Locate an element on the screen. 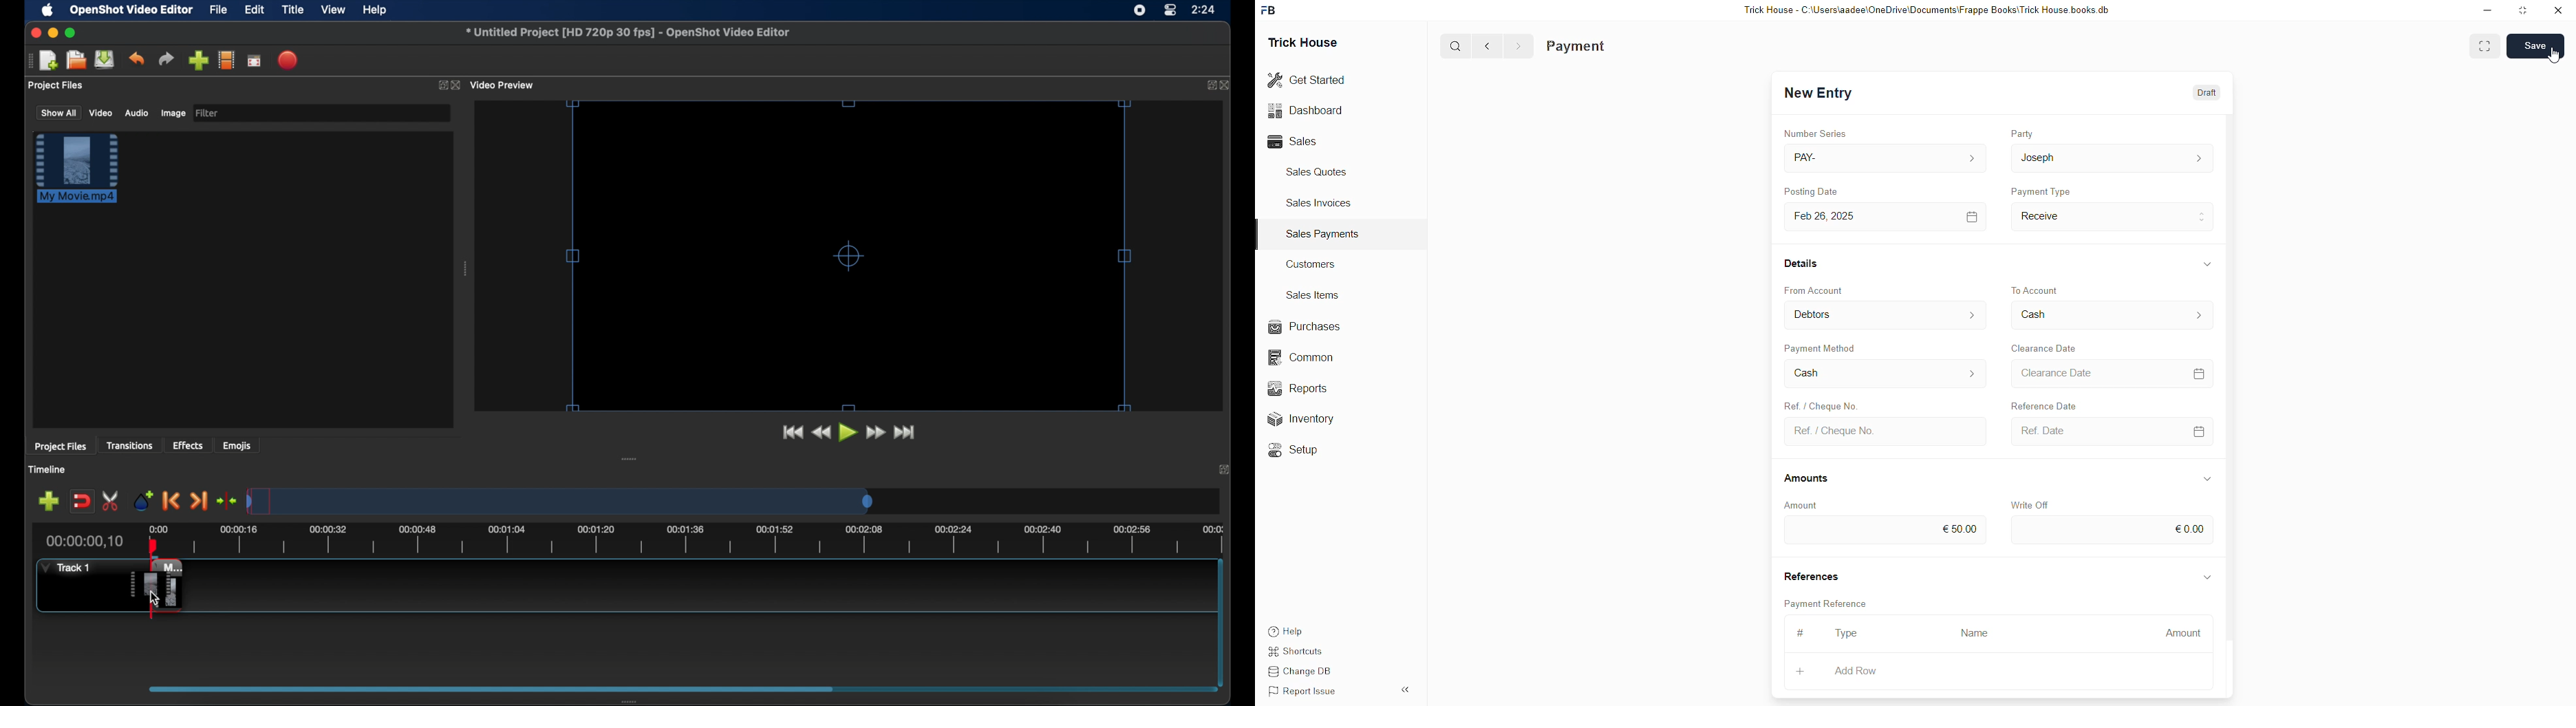 The height and width of the screenshot is (728, 2576). logo is located at coordinates (1269, 10).